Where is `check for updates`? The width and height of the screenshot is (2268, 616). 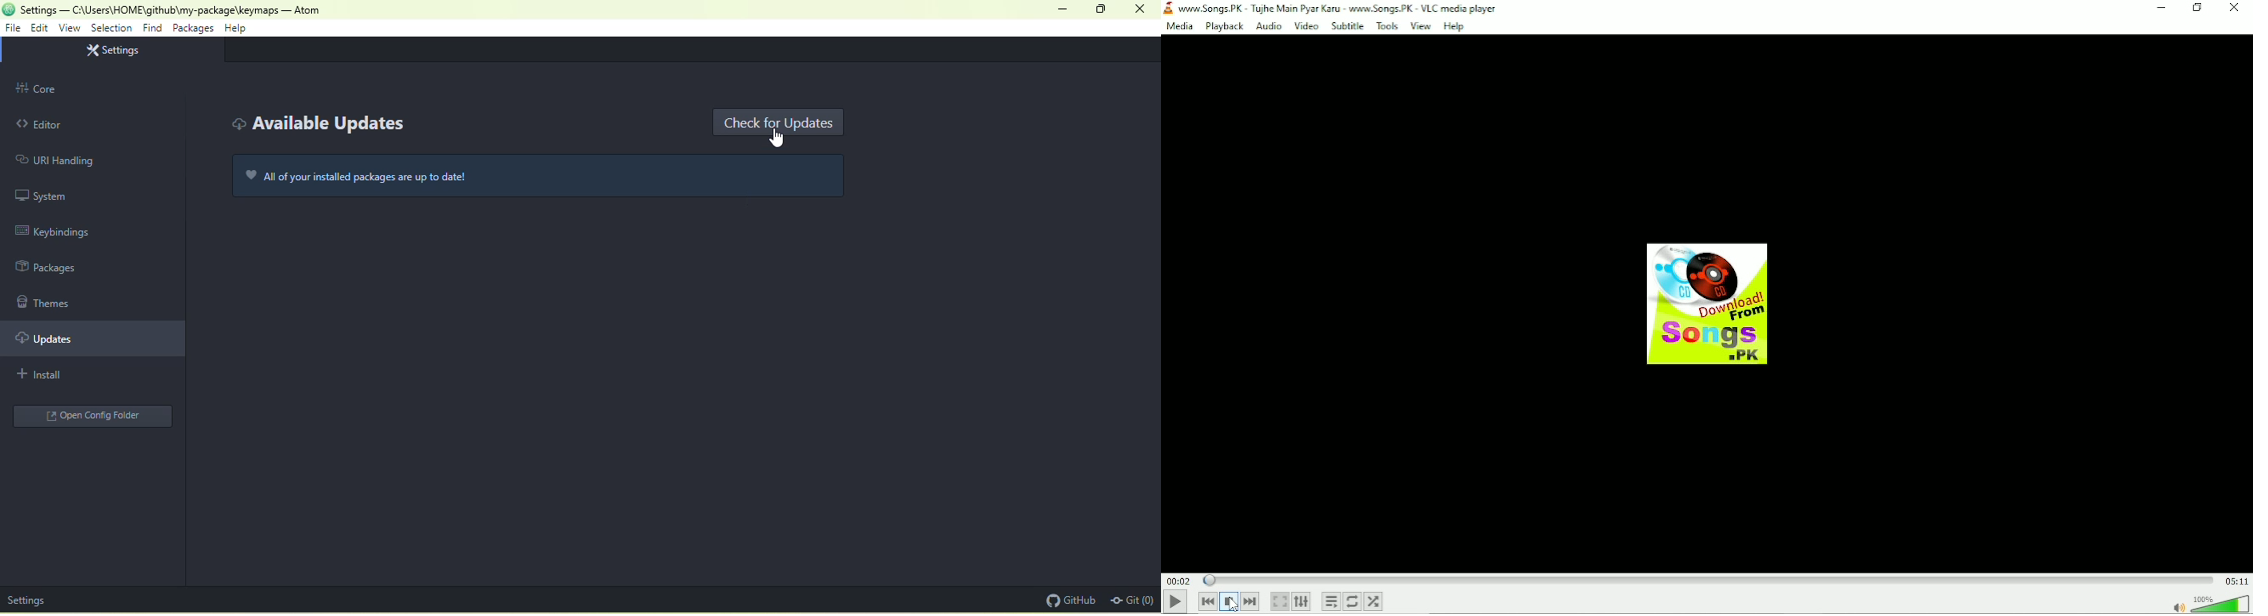 check for updates is located at coordinates (781, 122).